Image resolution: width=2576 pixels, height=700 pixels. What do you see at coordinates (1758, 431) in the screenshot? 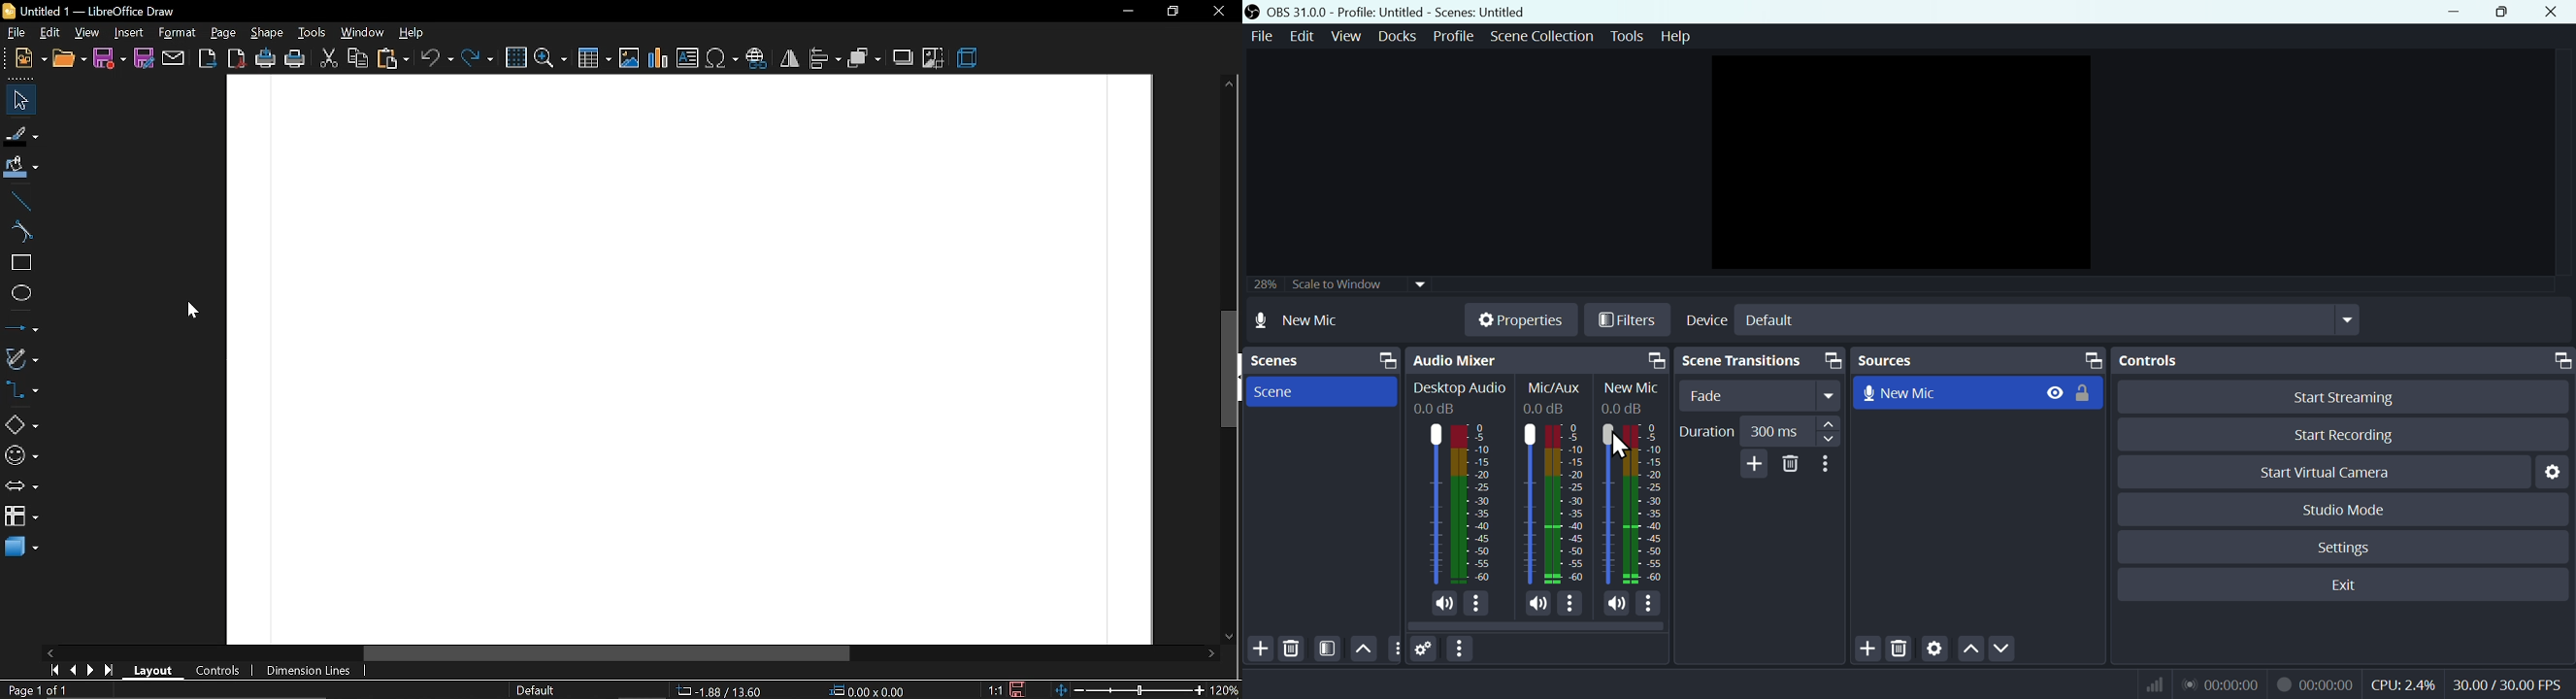
I see `Duration` at bounding box center [1758, 431].